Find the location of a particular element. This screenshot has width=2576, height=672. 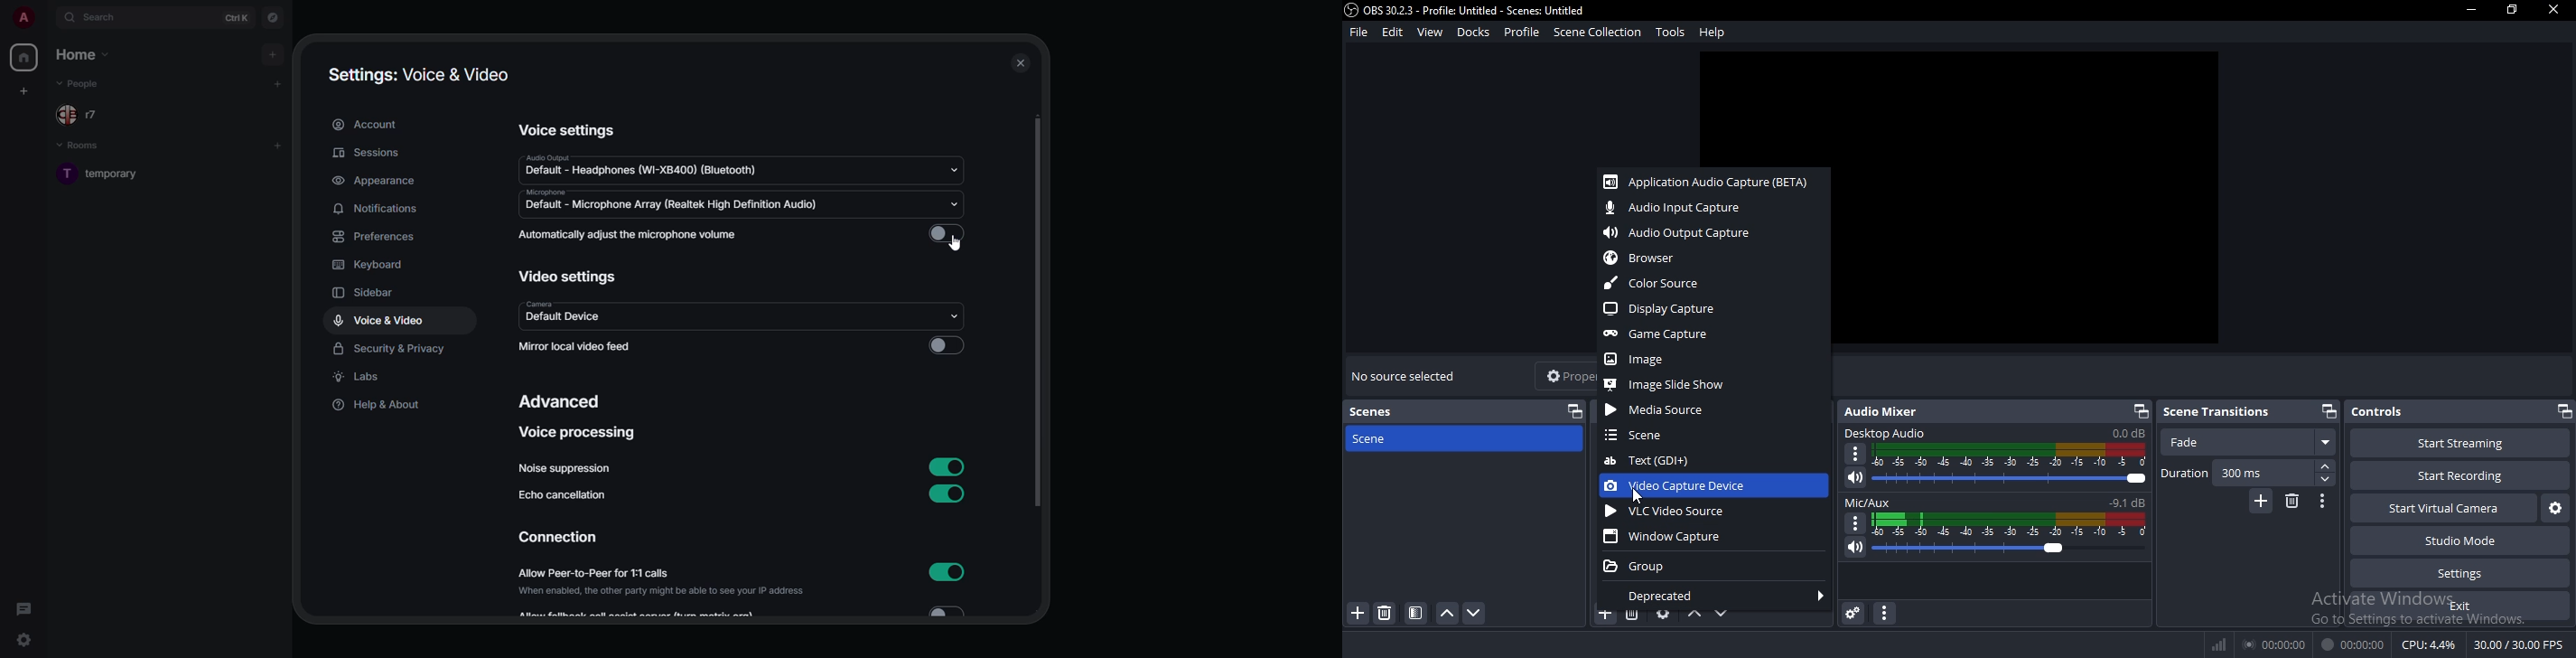

cursor is located at coordinates (960, 245).